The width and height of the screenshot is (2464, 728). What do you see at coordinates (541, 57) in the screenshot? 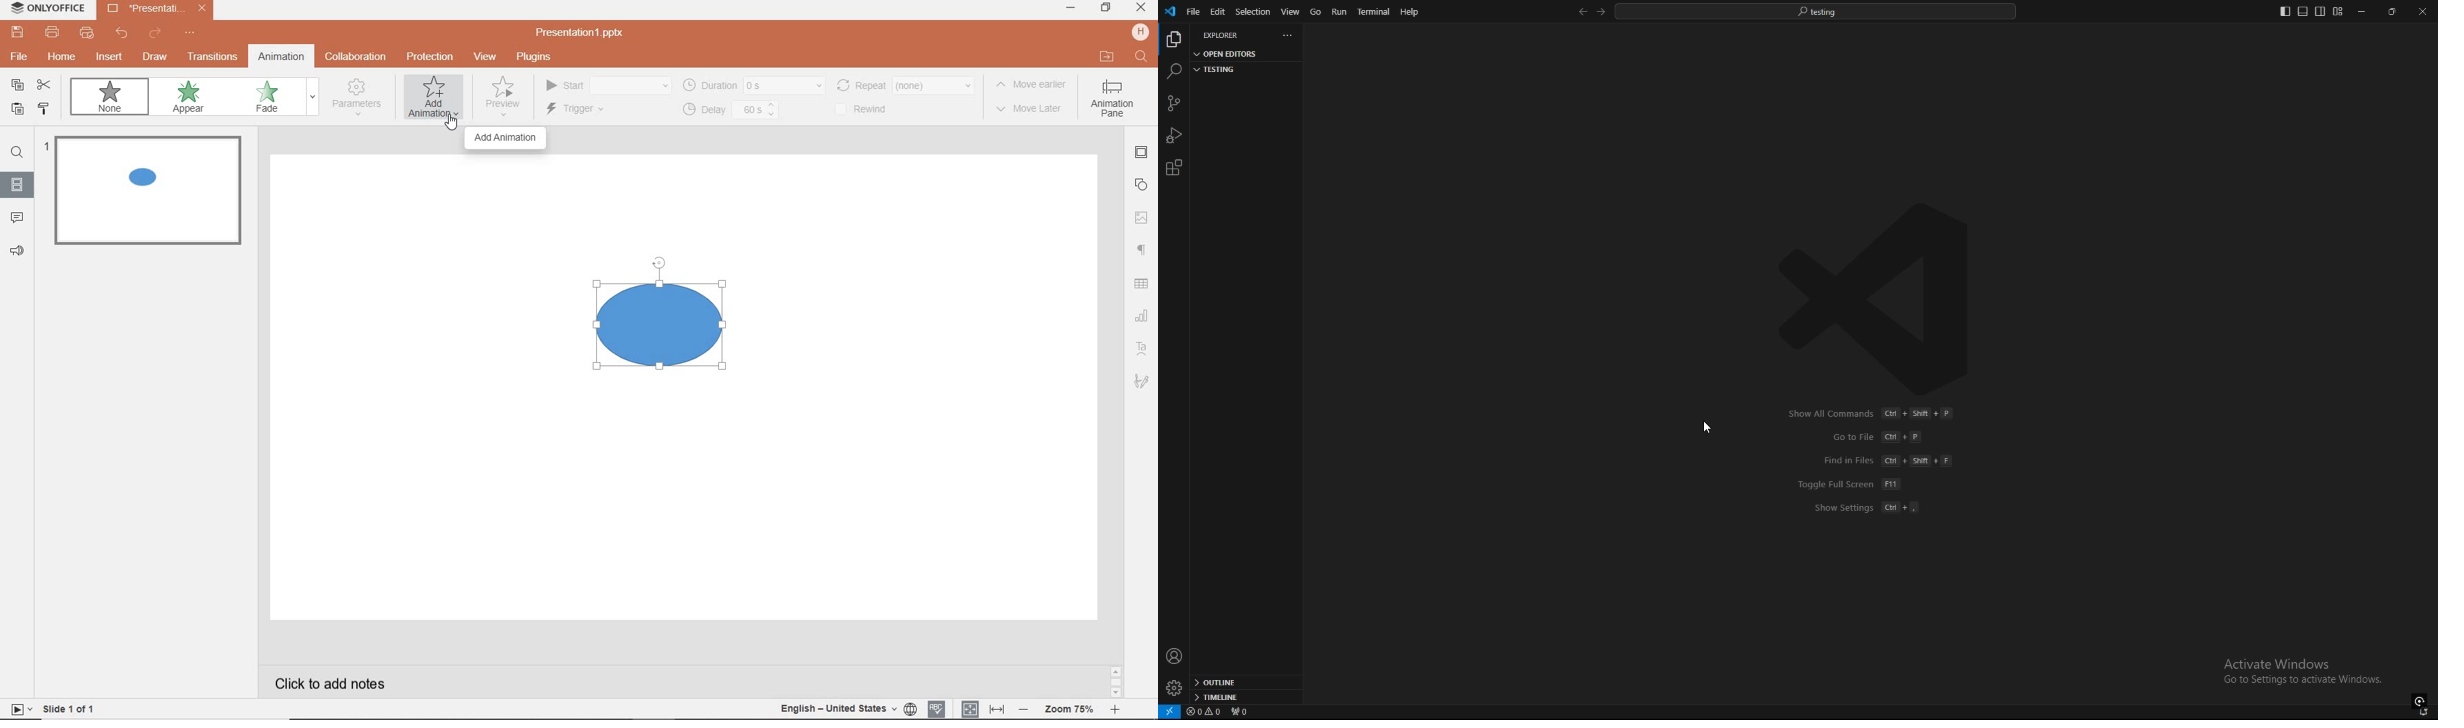
I see `plugins` at bounding box center [541, 57].